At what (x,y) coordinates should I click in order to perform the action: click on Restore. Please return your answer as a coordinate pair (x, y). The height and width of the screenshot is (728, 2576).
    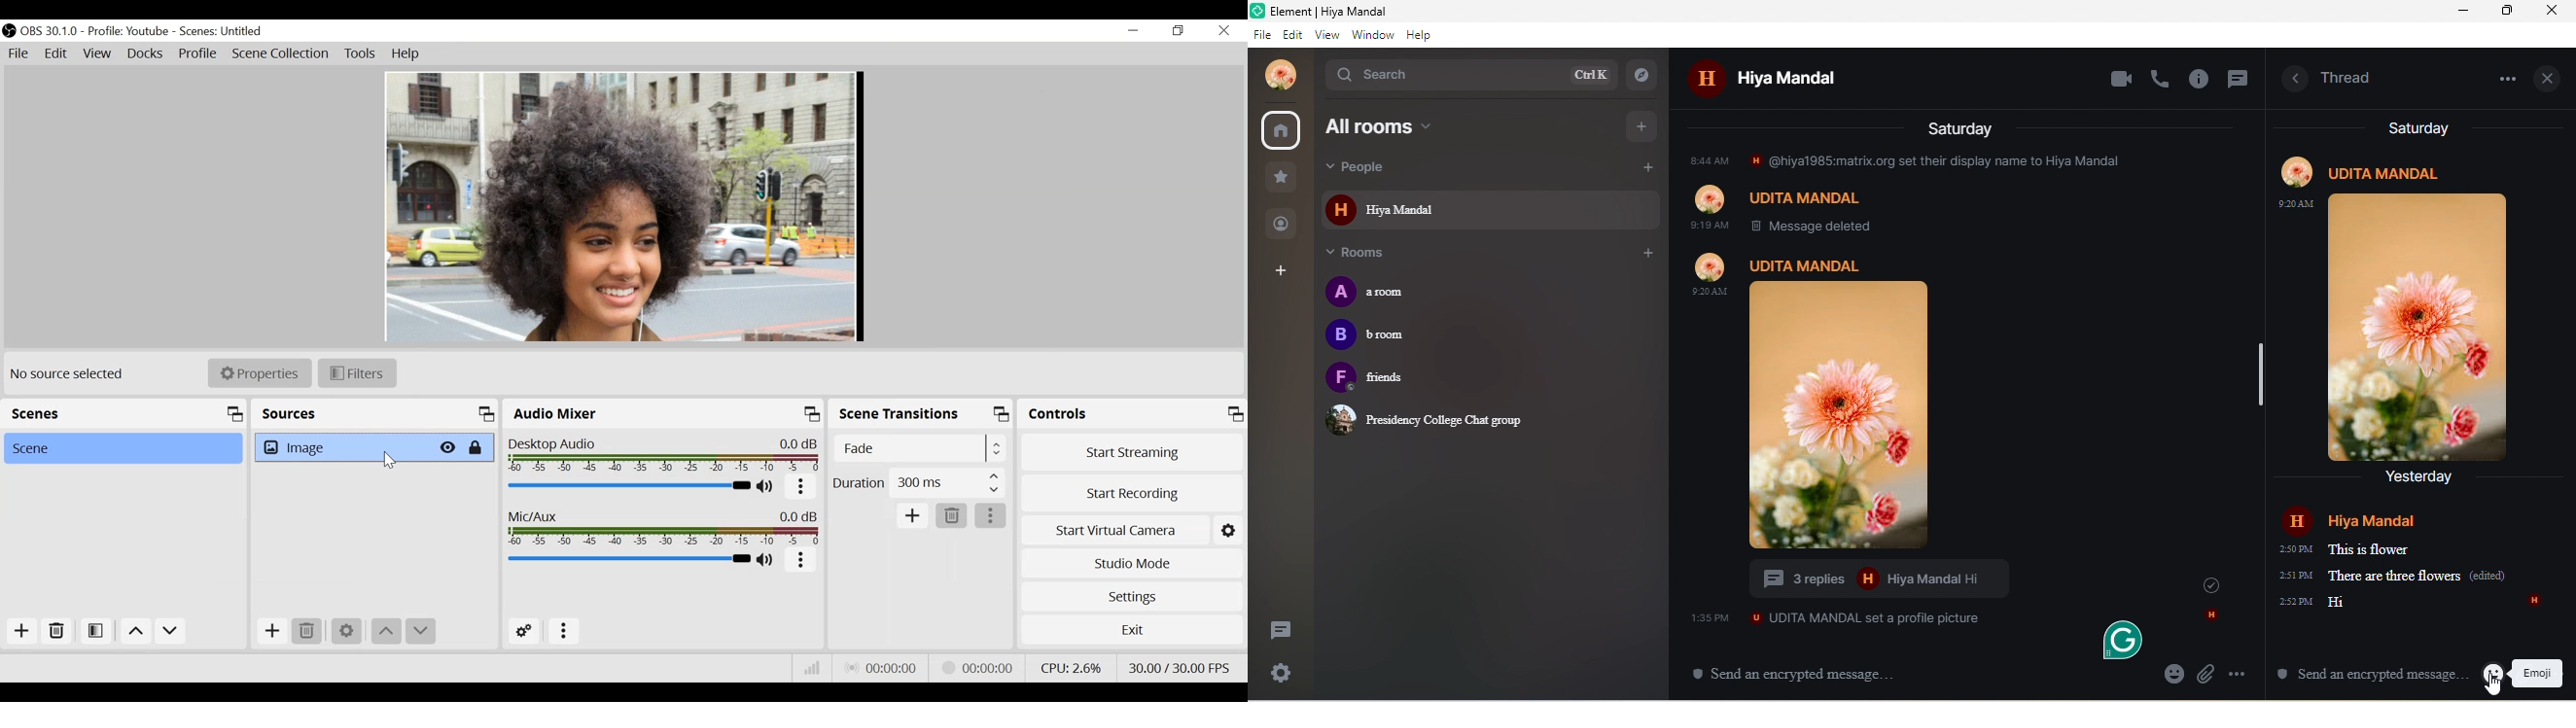
    Looking at the image, I should click on (1181, 31).